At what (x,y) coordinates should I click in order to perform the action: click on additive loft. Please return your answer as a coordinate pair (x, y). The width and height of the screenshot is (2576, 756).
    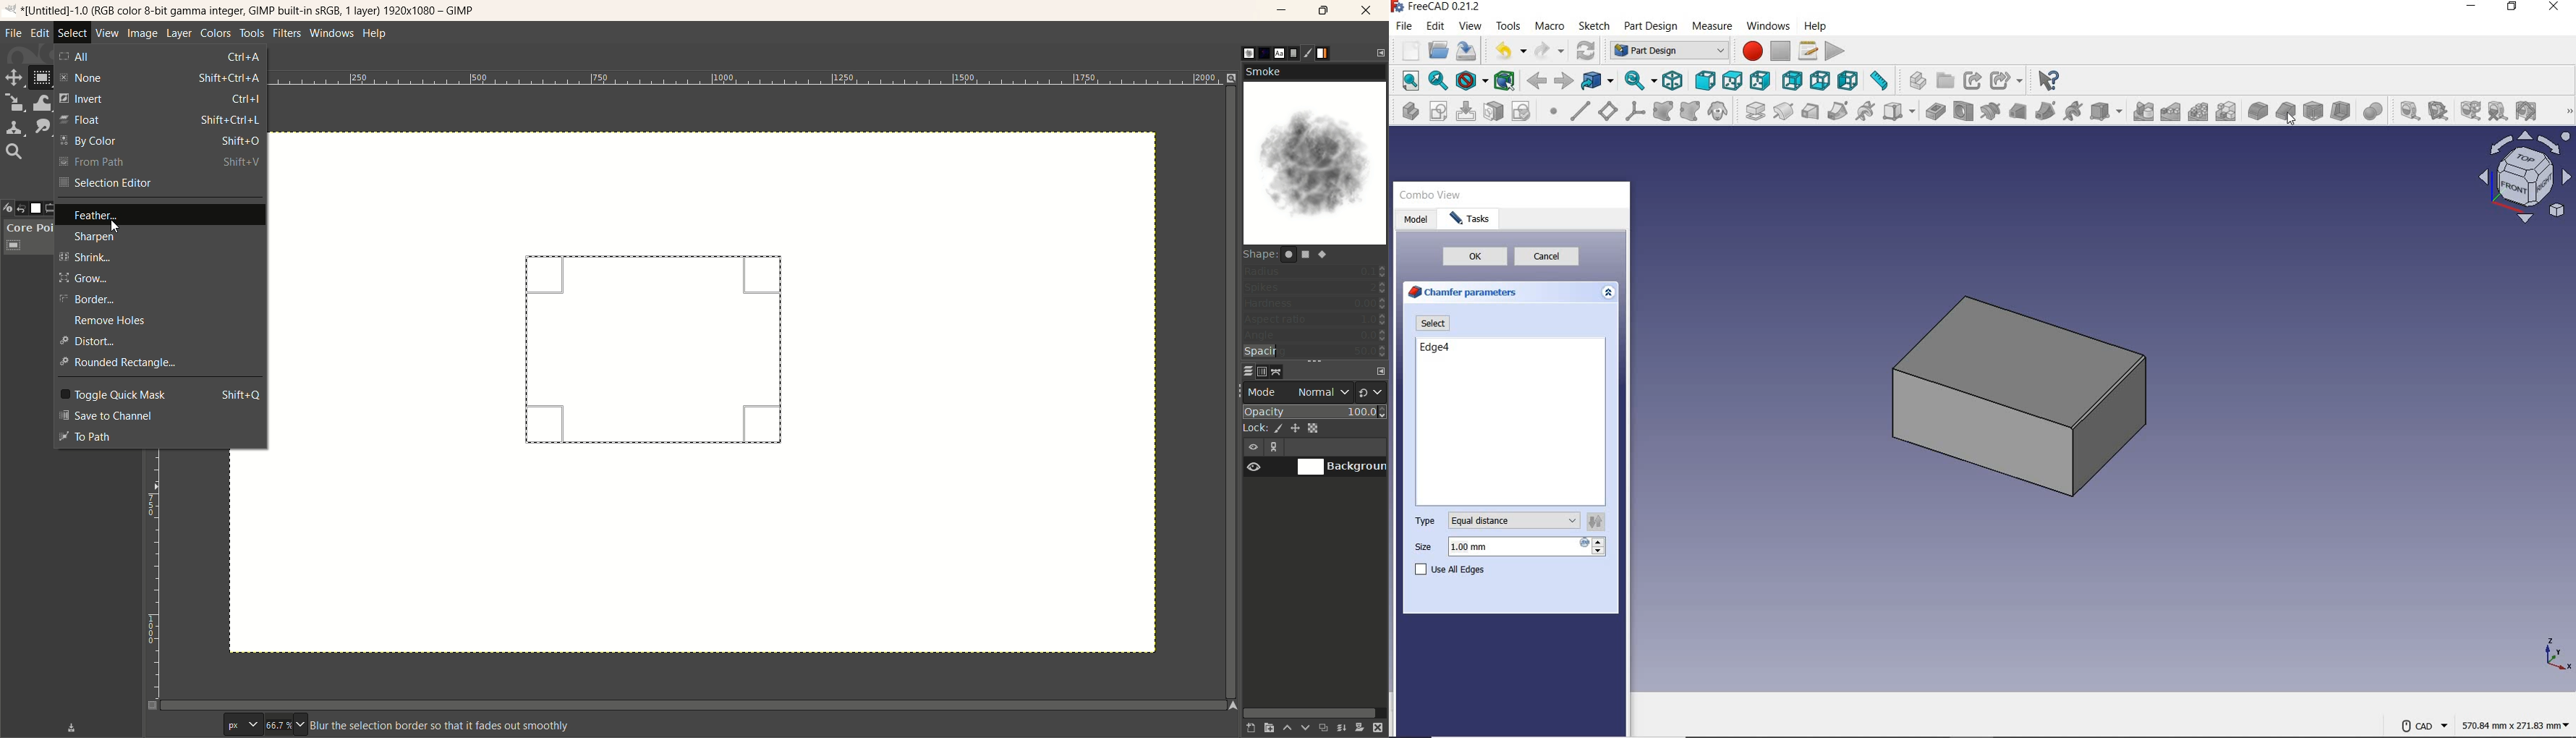
    Looking at the image, I should click on (1810, 111).